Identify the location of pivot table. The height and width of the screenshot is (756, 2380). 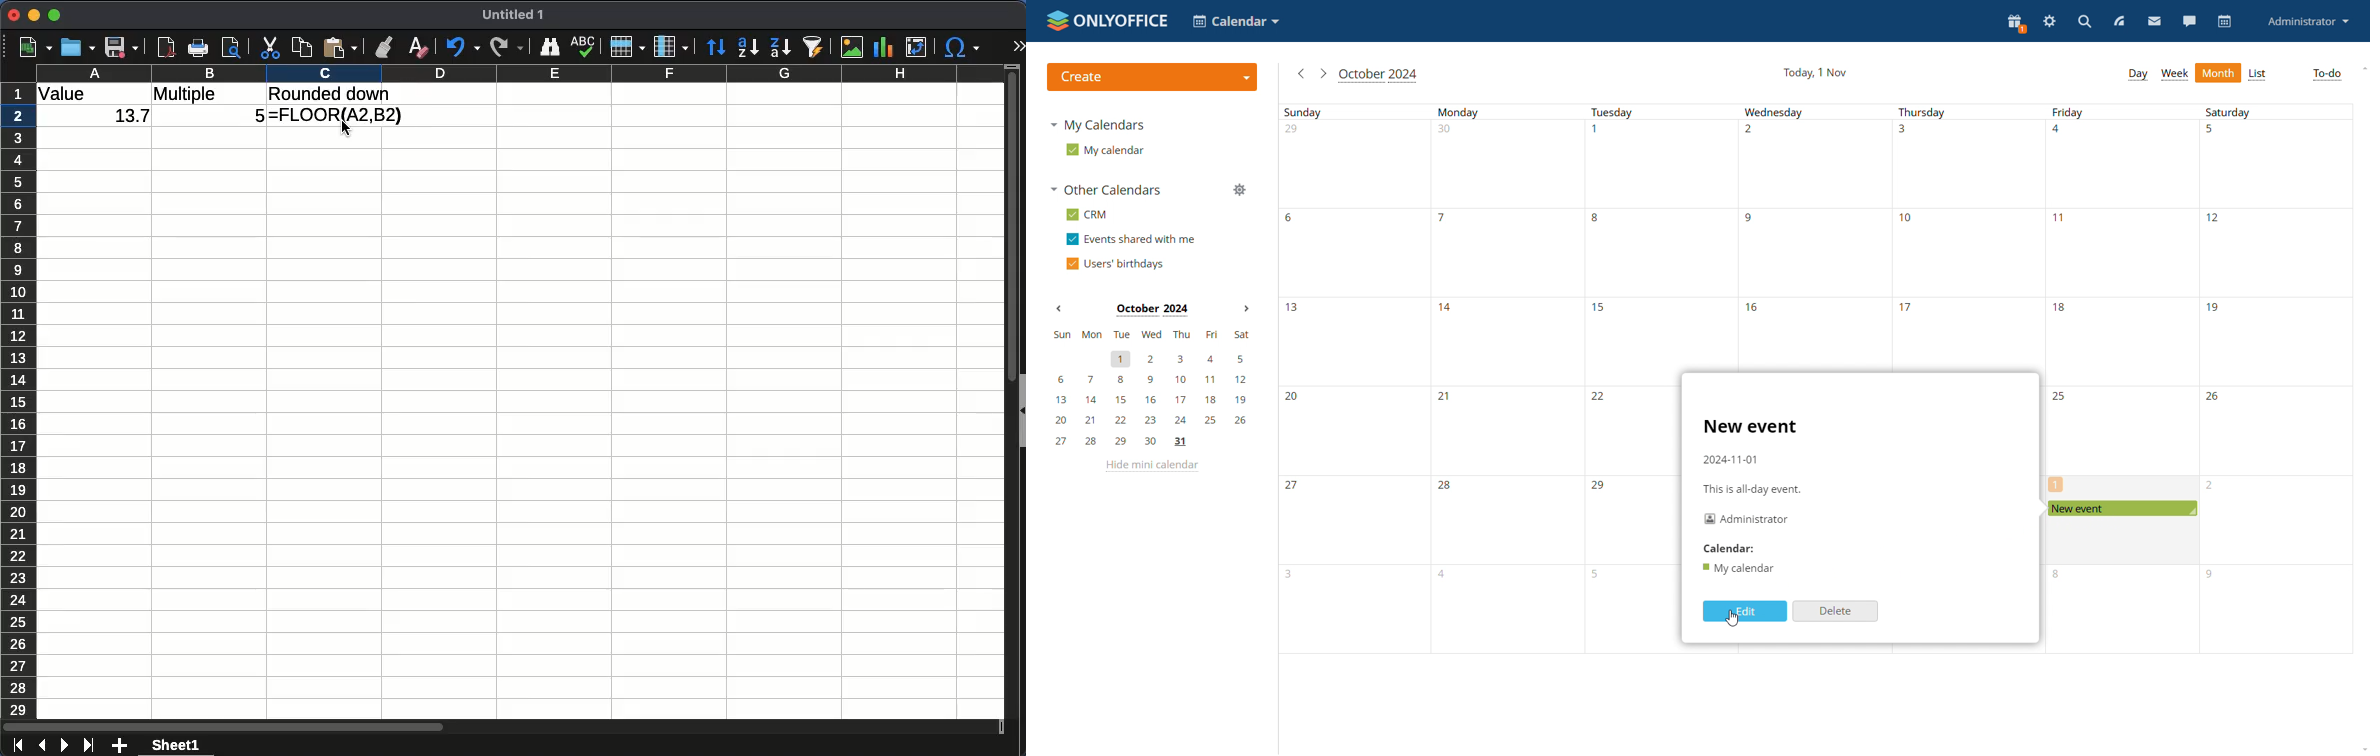
(920, 48).